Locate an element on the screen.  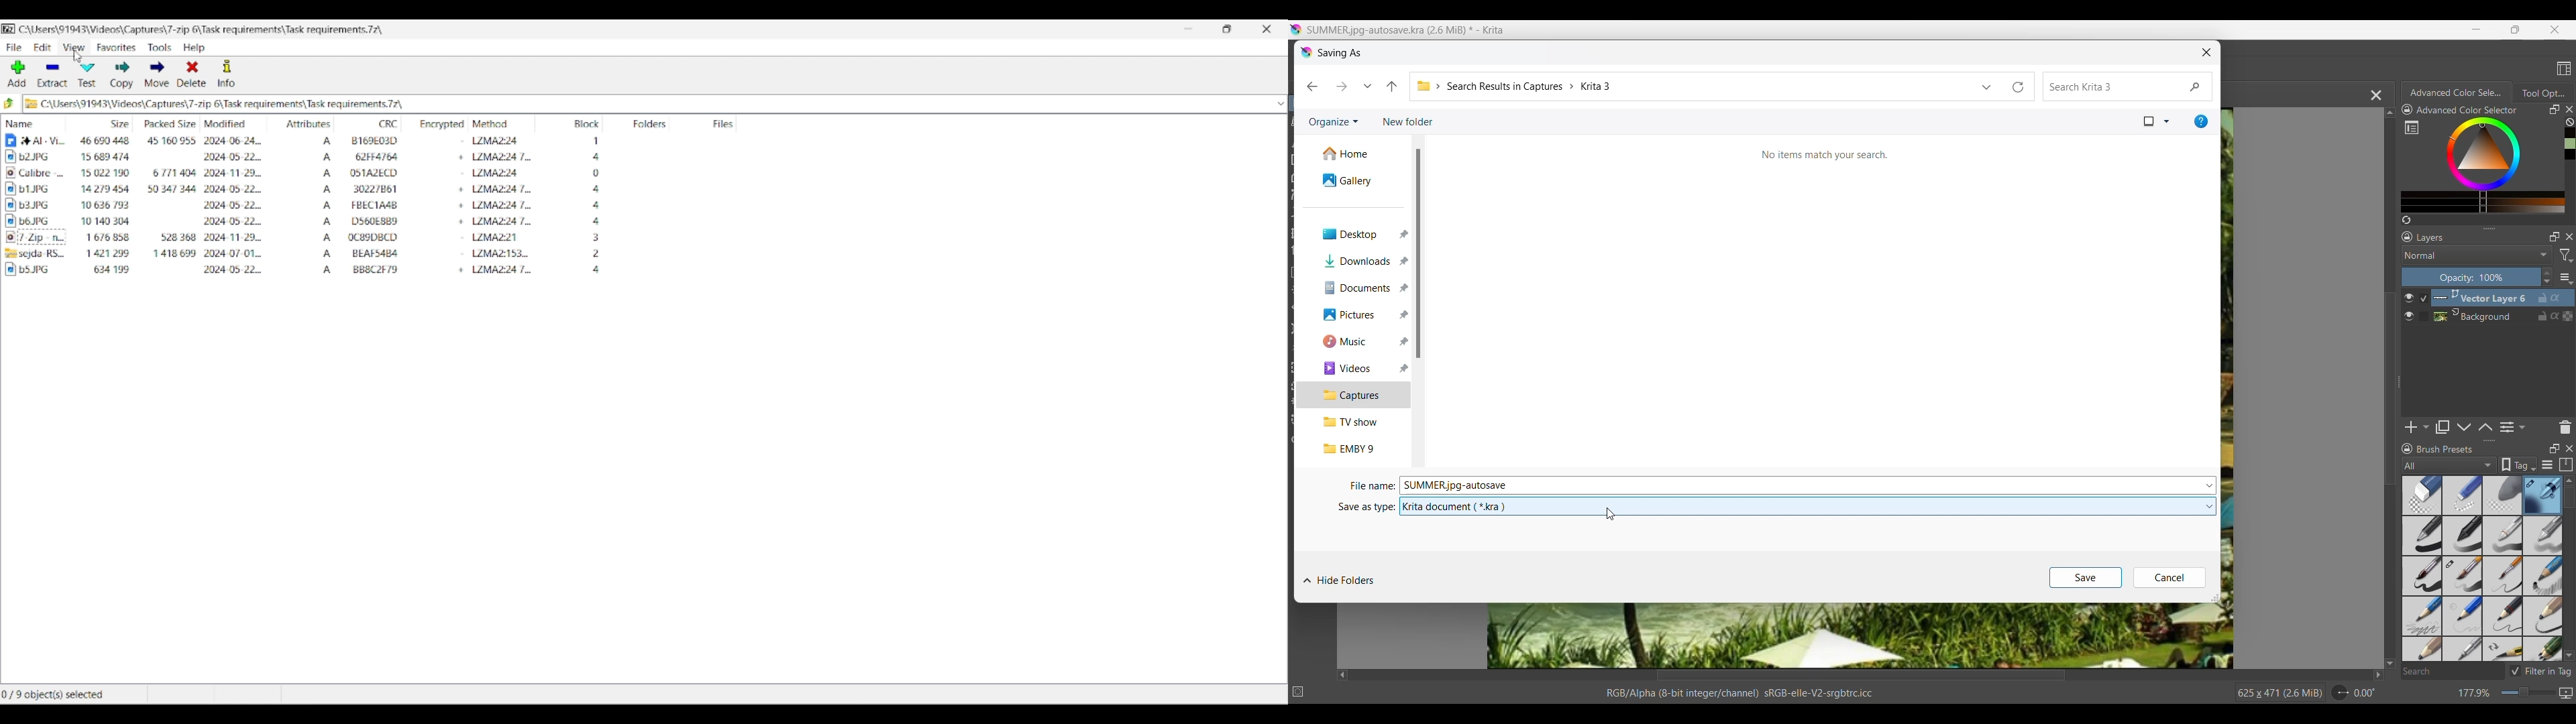
Hide folders currently visible is located at coordinates (1339, 581).